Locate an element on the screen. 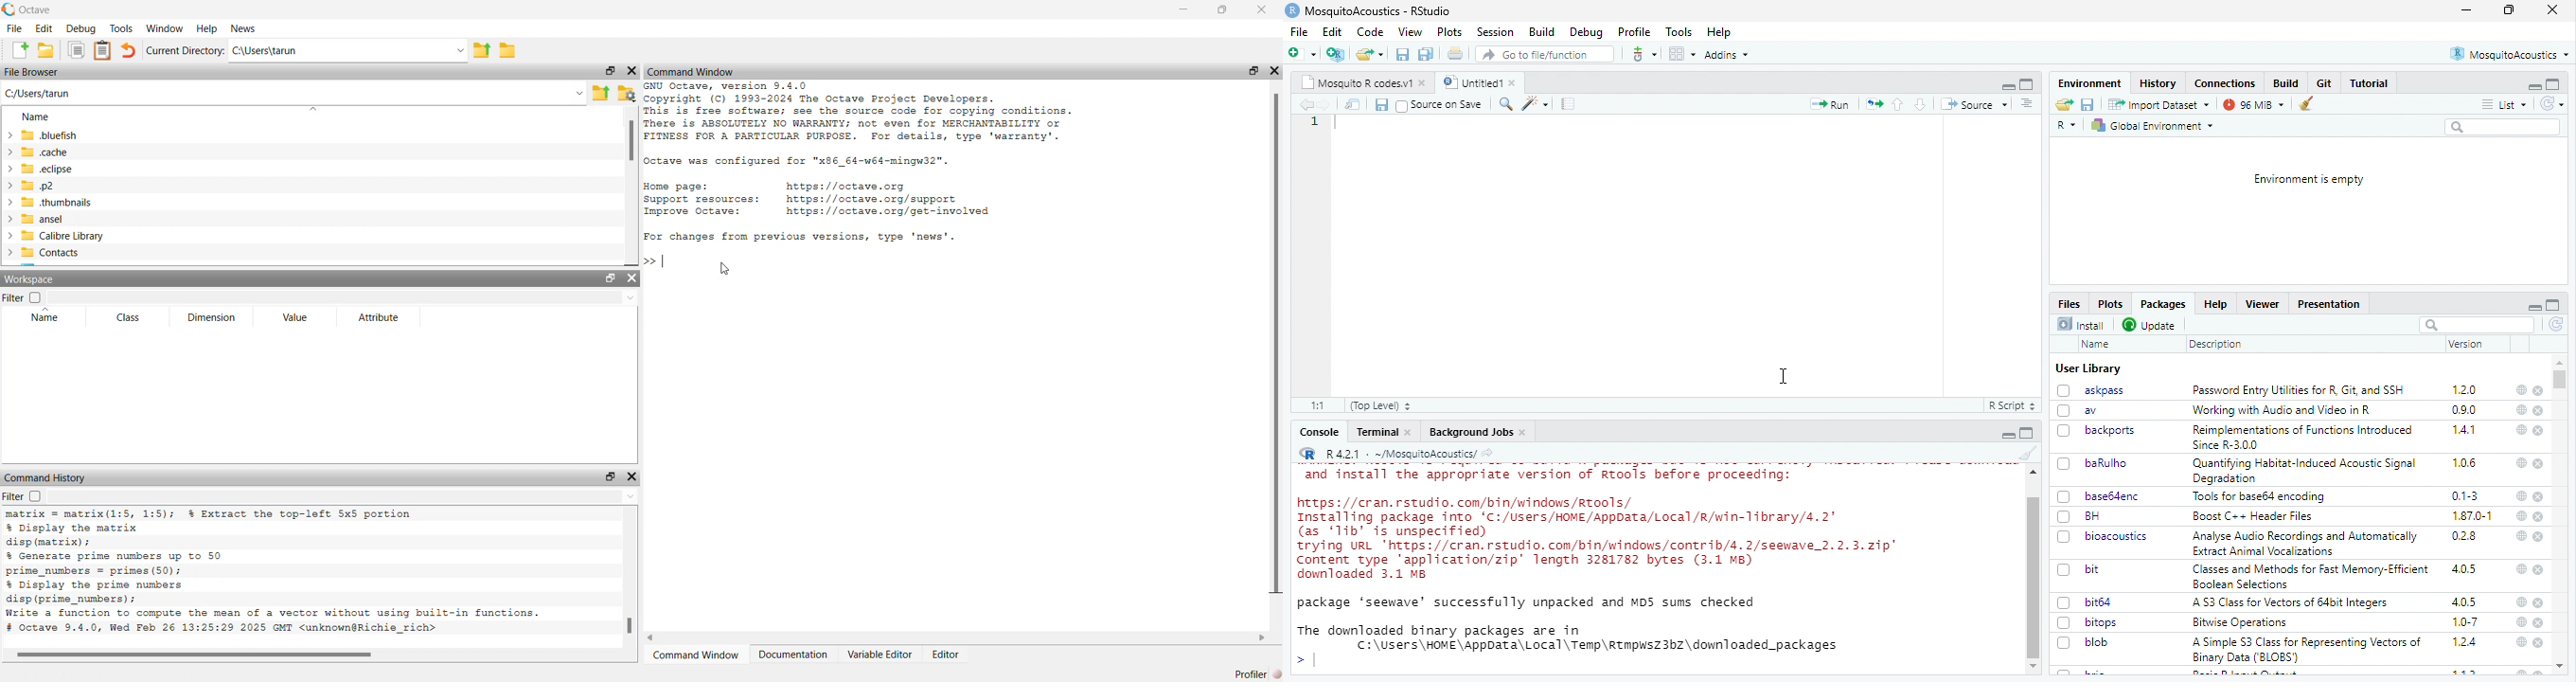 Image resolution: width=2576 pixels, height=700 pixels. searchbox is located at coordinates (2505, 128).